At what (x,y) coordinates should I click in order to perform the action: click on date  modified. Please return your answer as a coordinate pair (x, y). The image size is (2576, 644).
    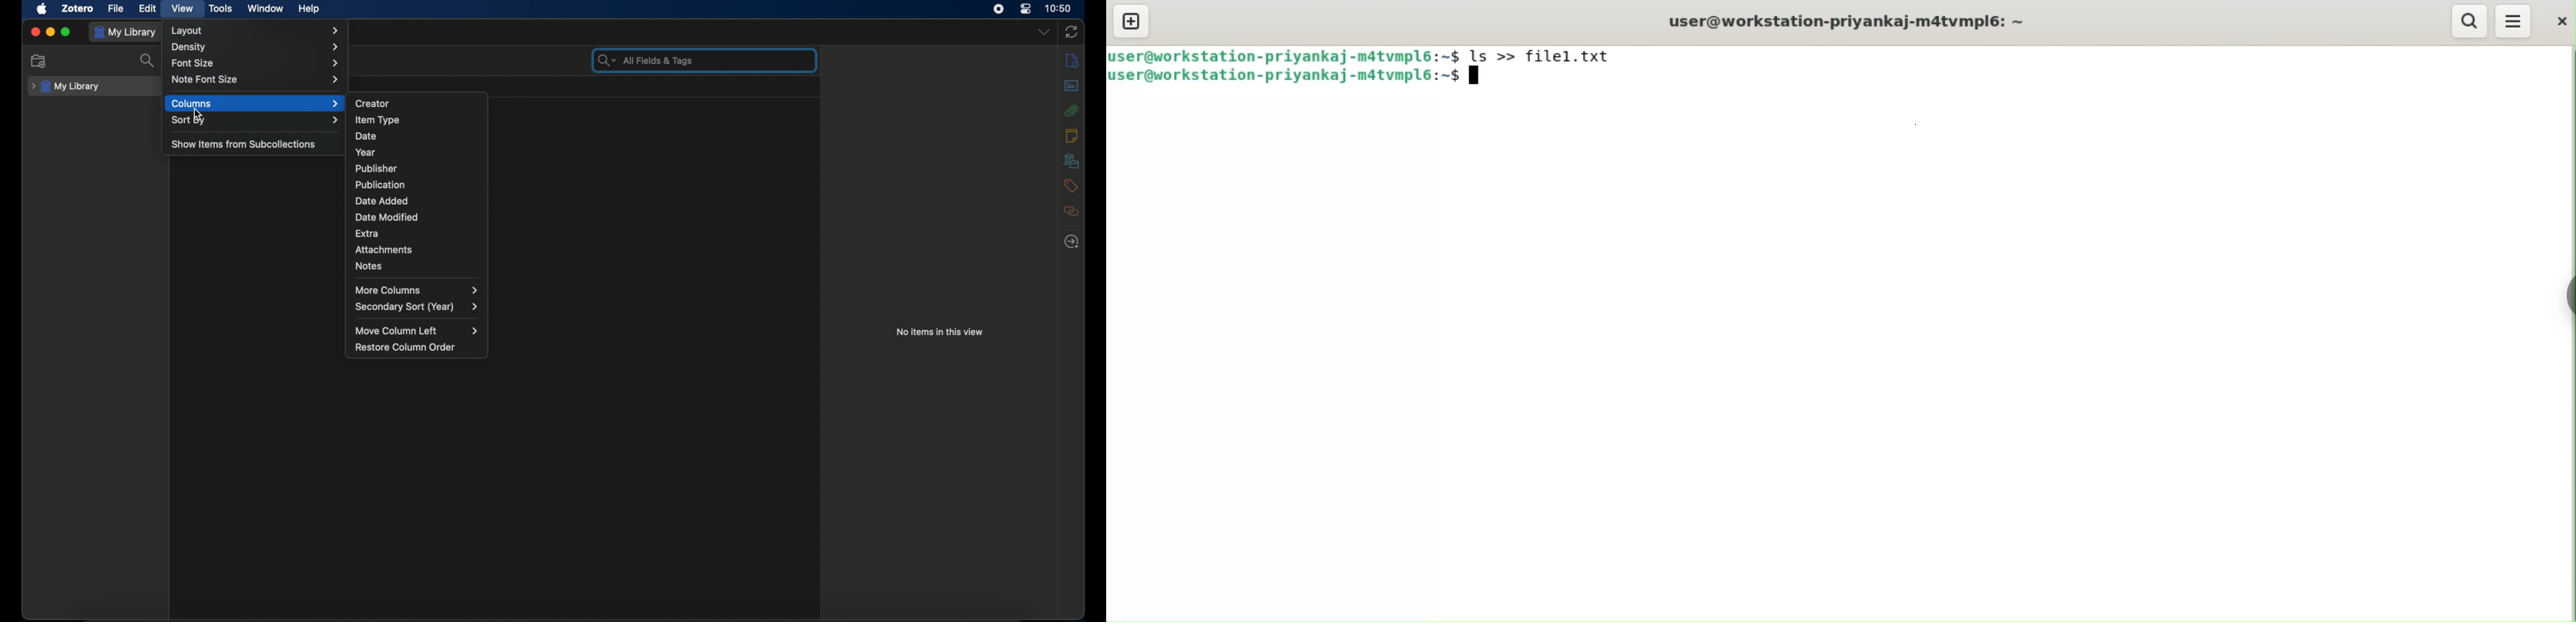
    Looking at the image, I should click on (387, 217).